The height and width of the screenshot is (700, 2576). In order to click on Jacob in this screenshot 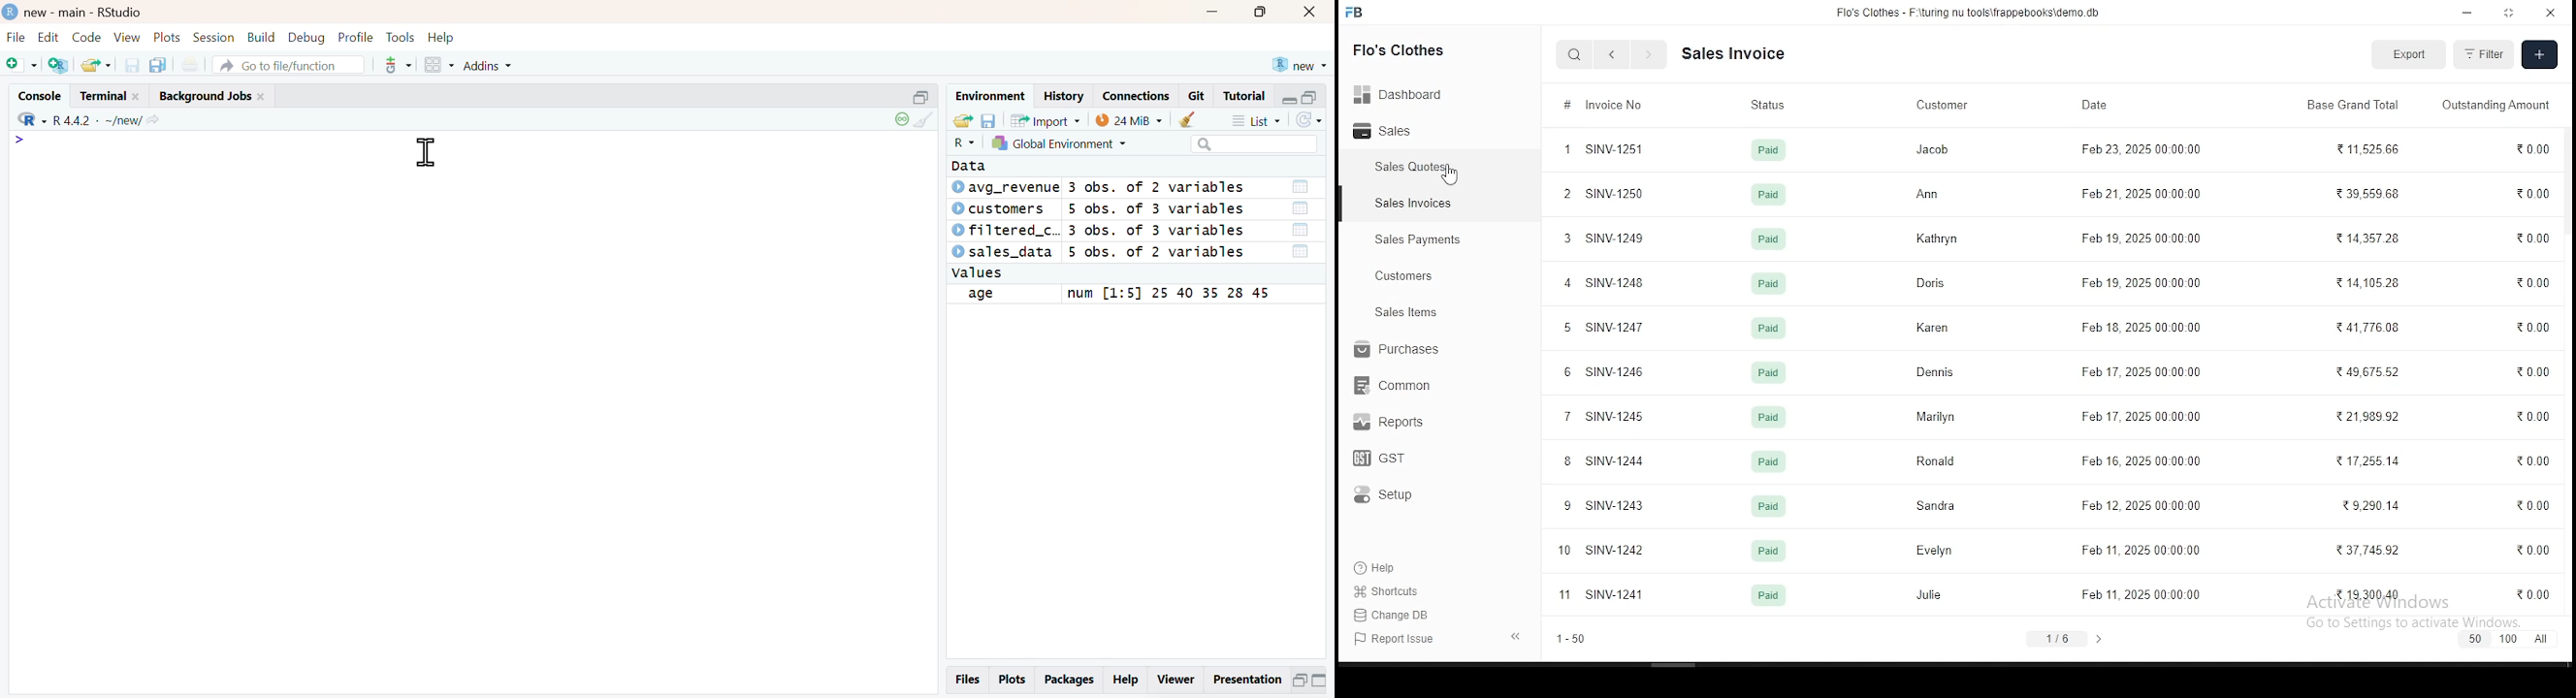, I will do `click(1935, 148)`.